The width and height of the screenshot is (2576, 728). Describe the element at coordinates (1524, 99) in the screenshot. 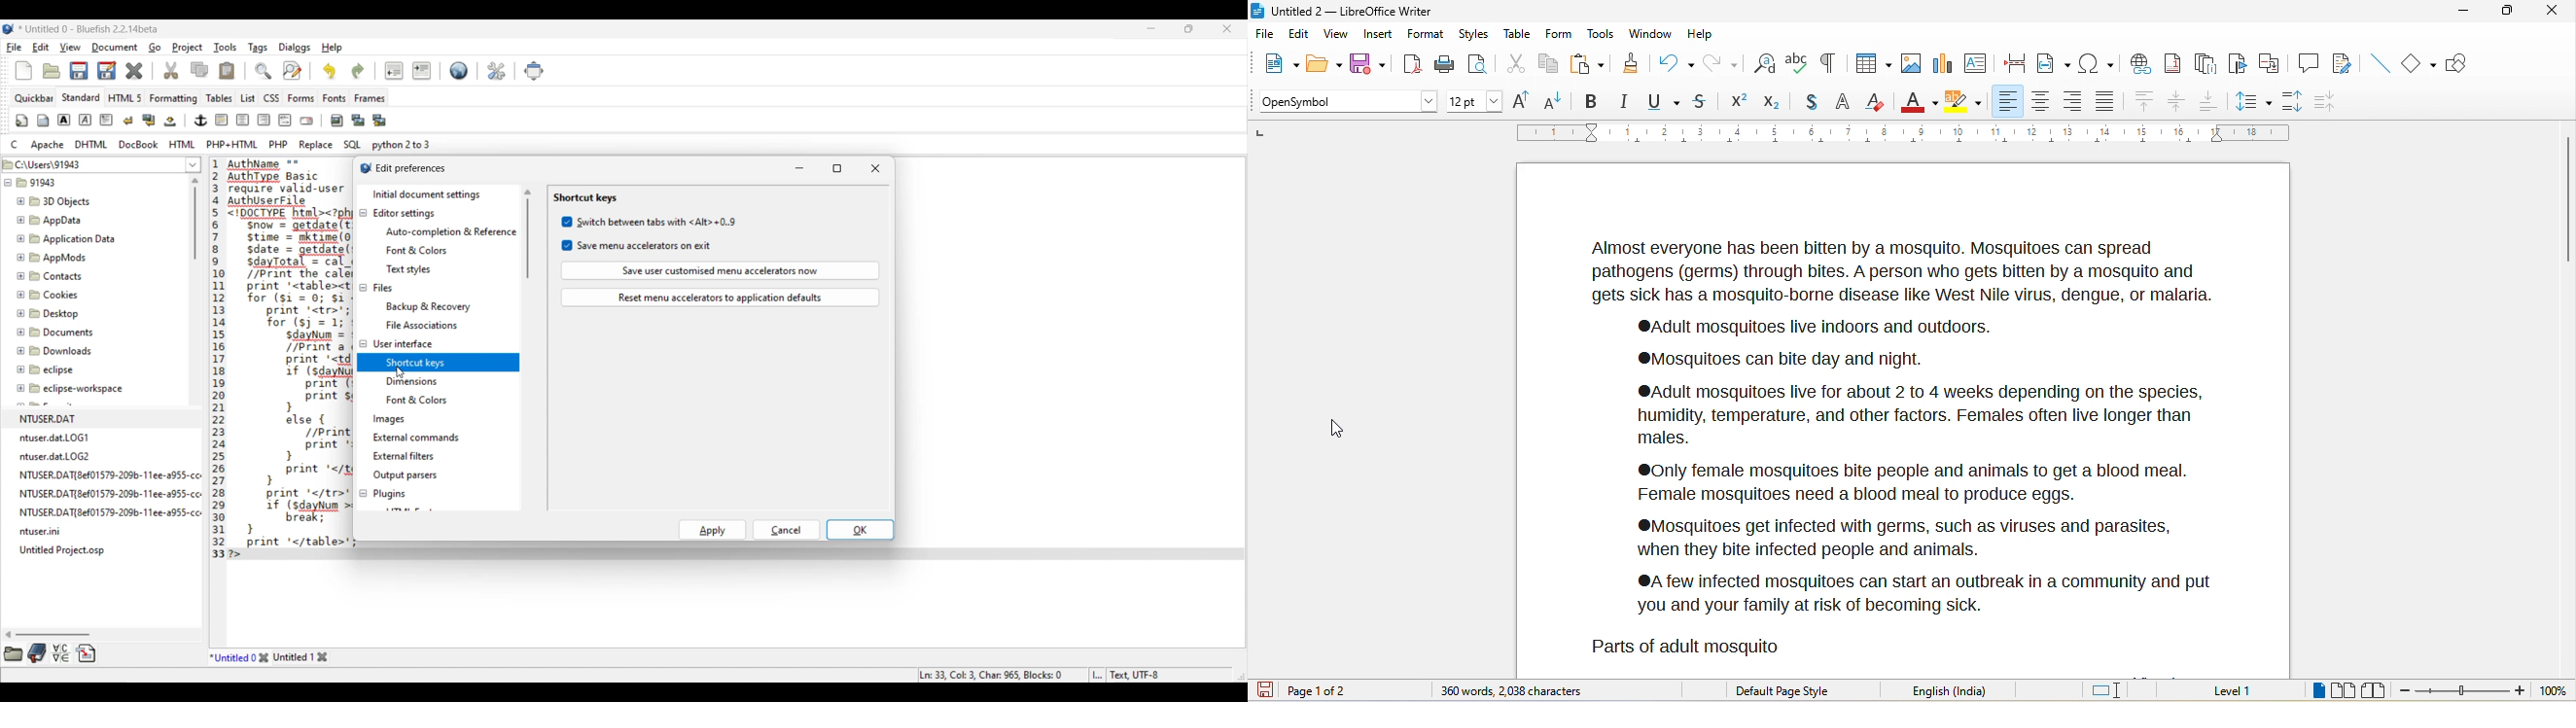

I see `increase size` at that location.